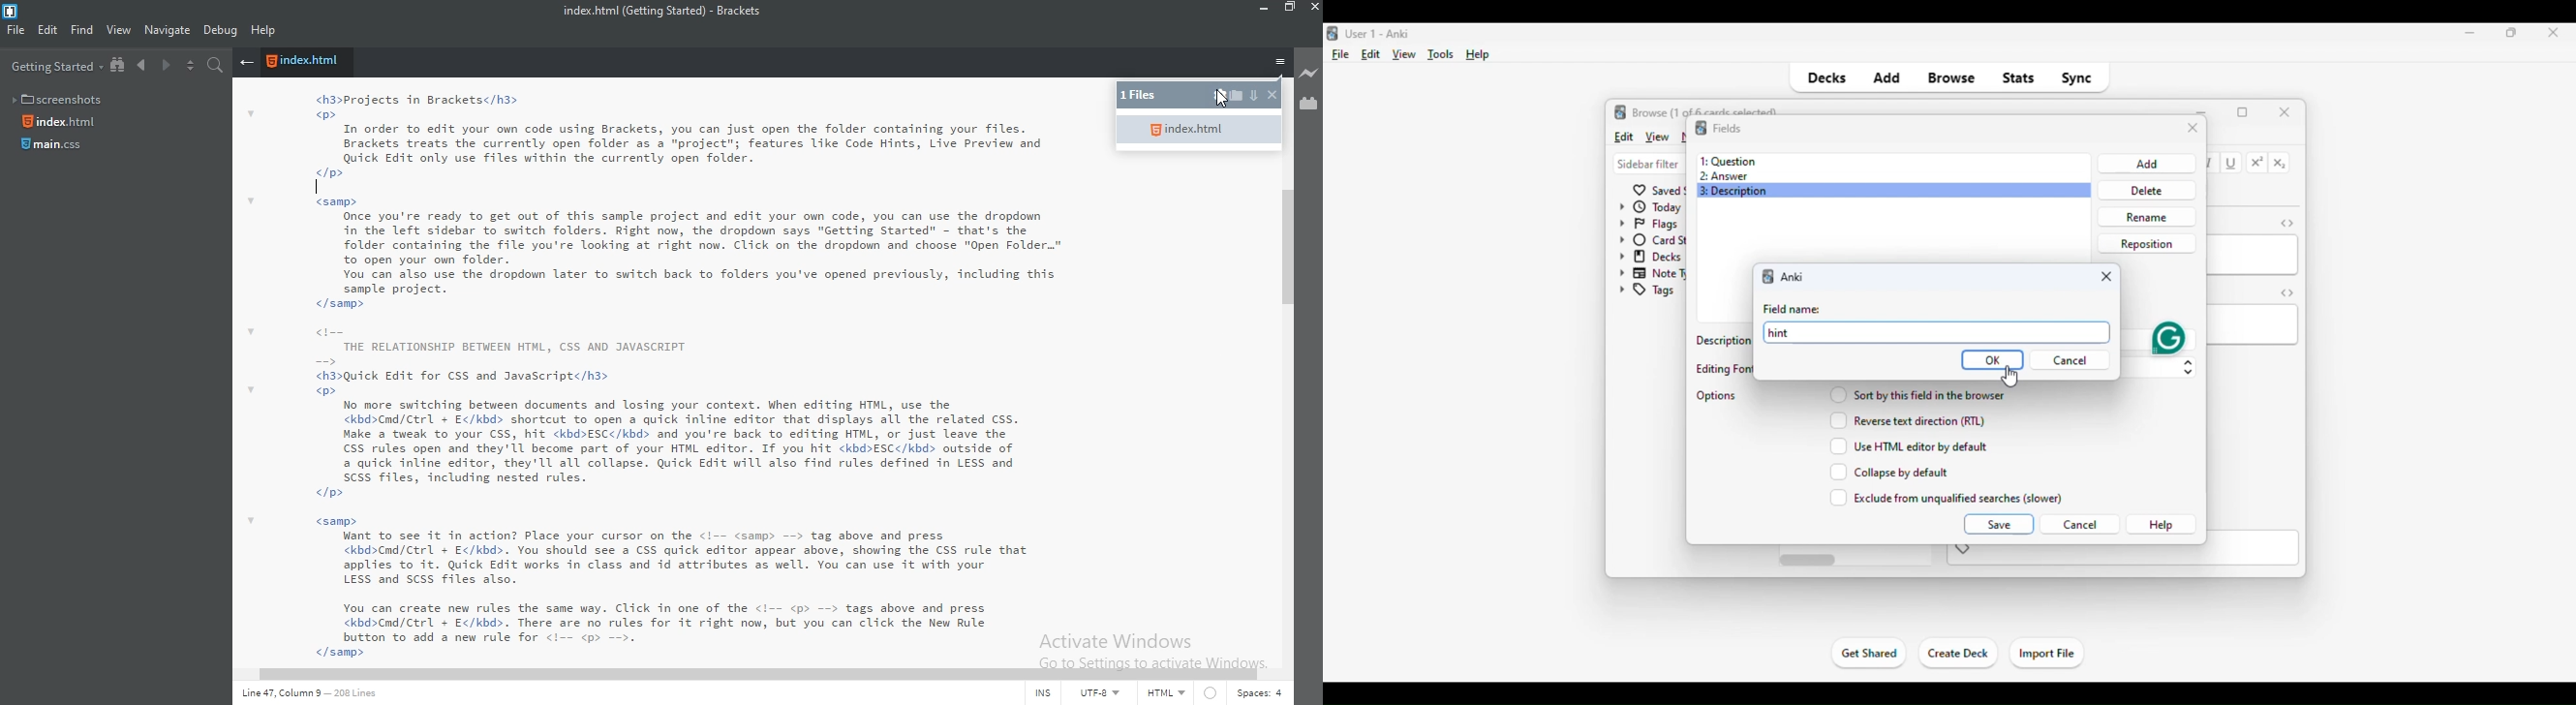 This screenshot has width=2576, height=728. What do you see at coordinates (1939, 334) in the screenshot?
I see `hint` at bounding box center [1939, 334].